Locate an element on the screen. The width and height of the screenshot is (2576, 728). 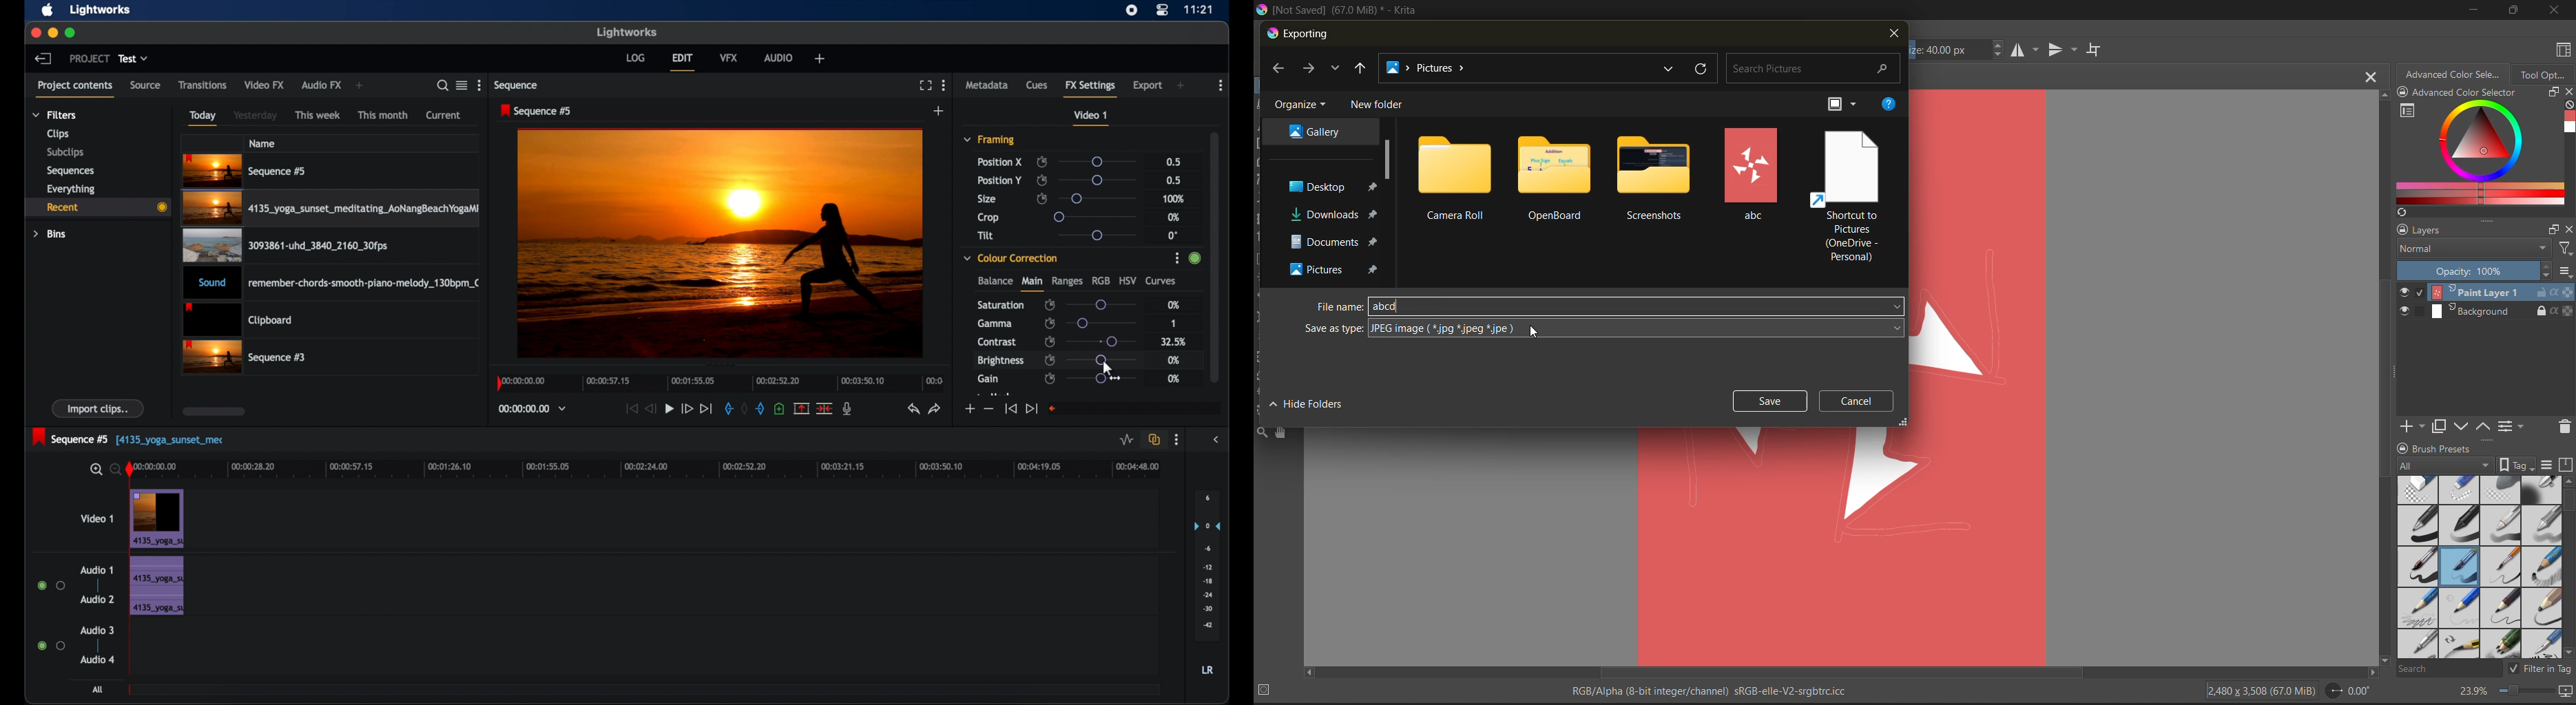
position x is located at coordinates (1000, 162).